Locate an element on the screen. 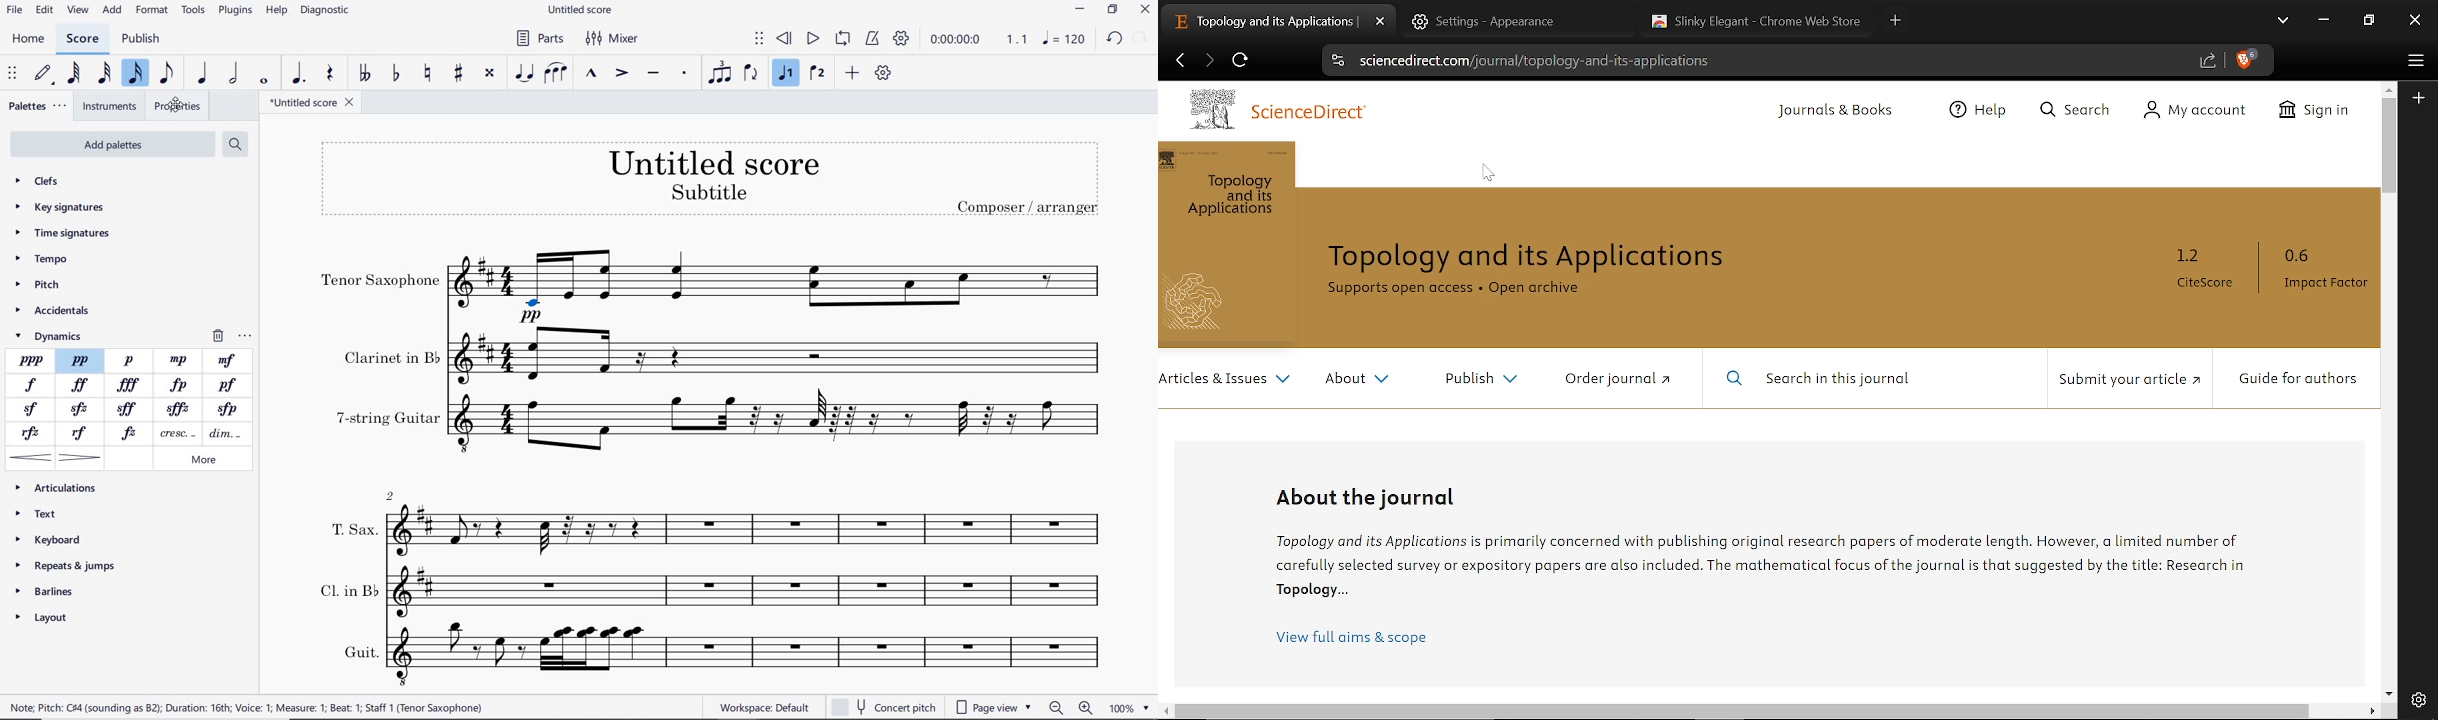 This screenshot has height=728, width=2464. format is located at coordinates (153, 10).